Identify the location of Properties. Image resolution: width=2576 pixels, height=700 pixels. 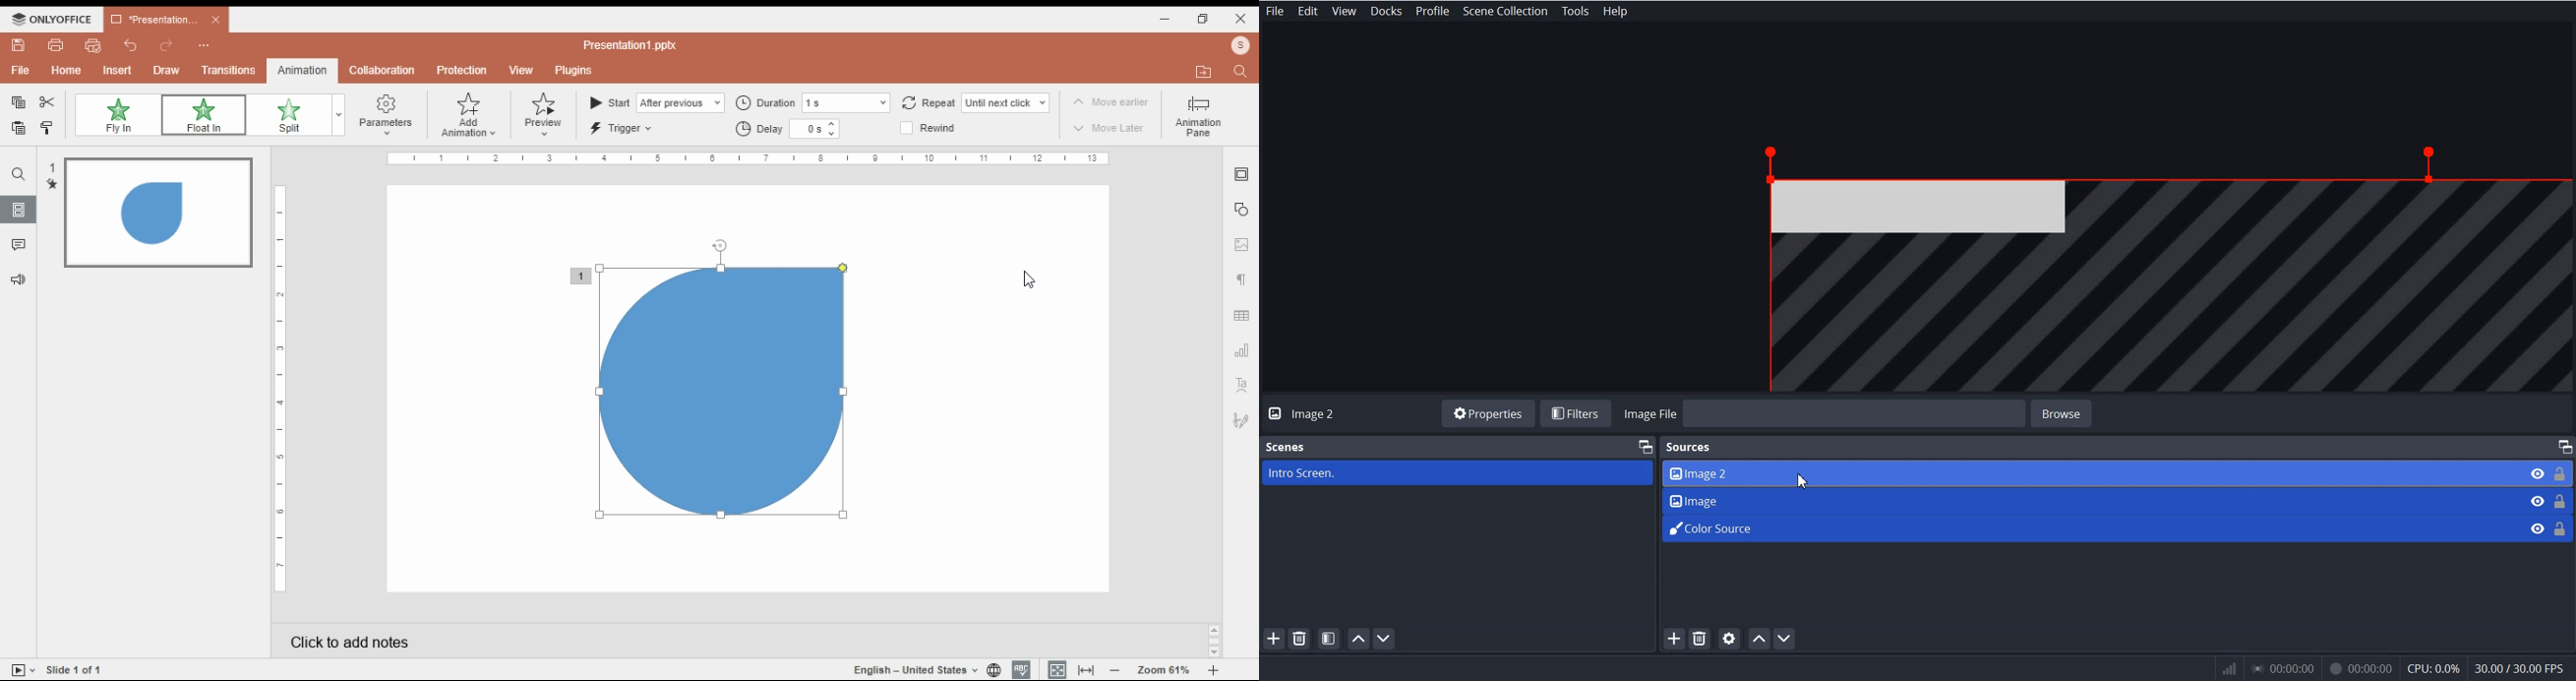
(1487, 413).